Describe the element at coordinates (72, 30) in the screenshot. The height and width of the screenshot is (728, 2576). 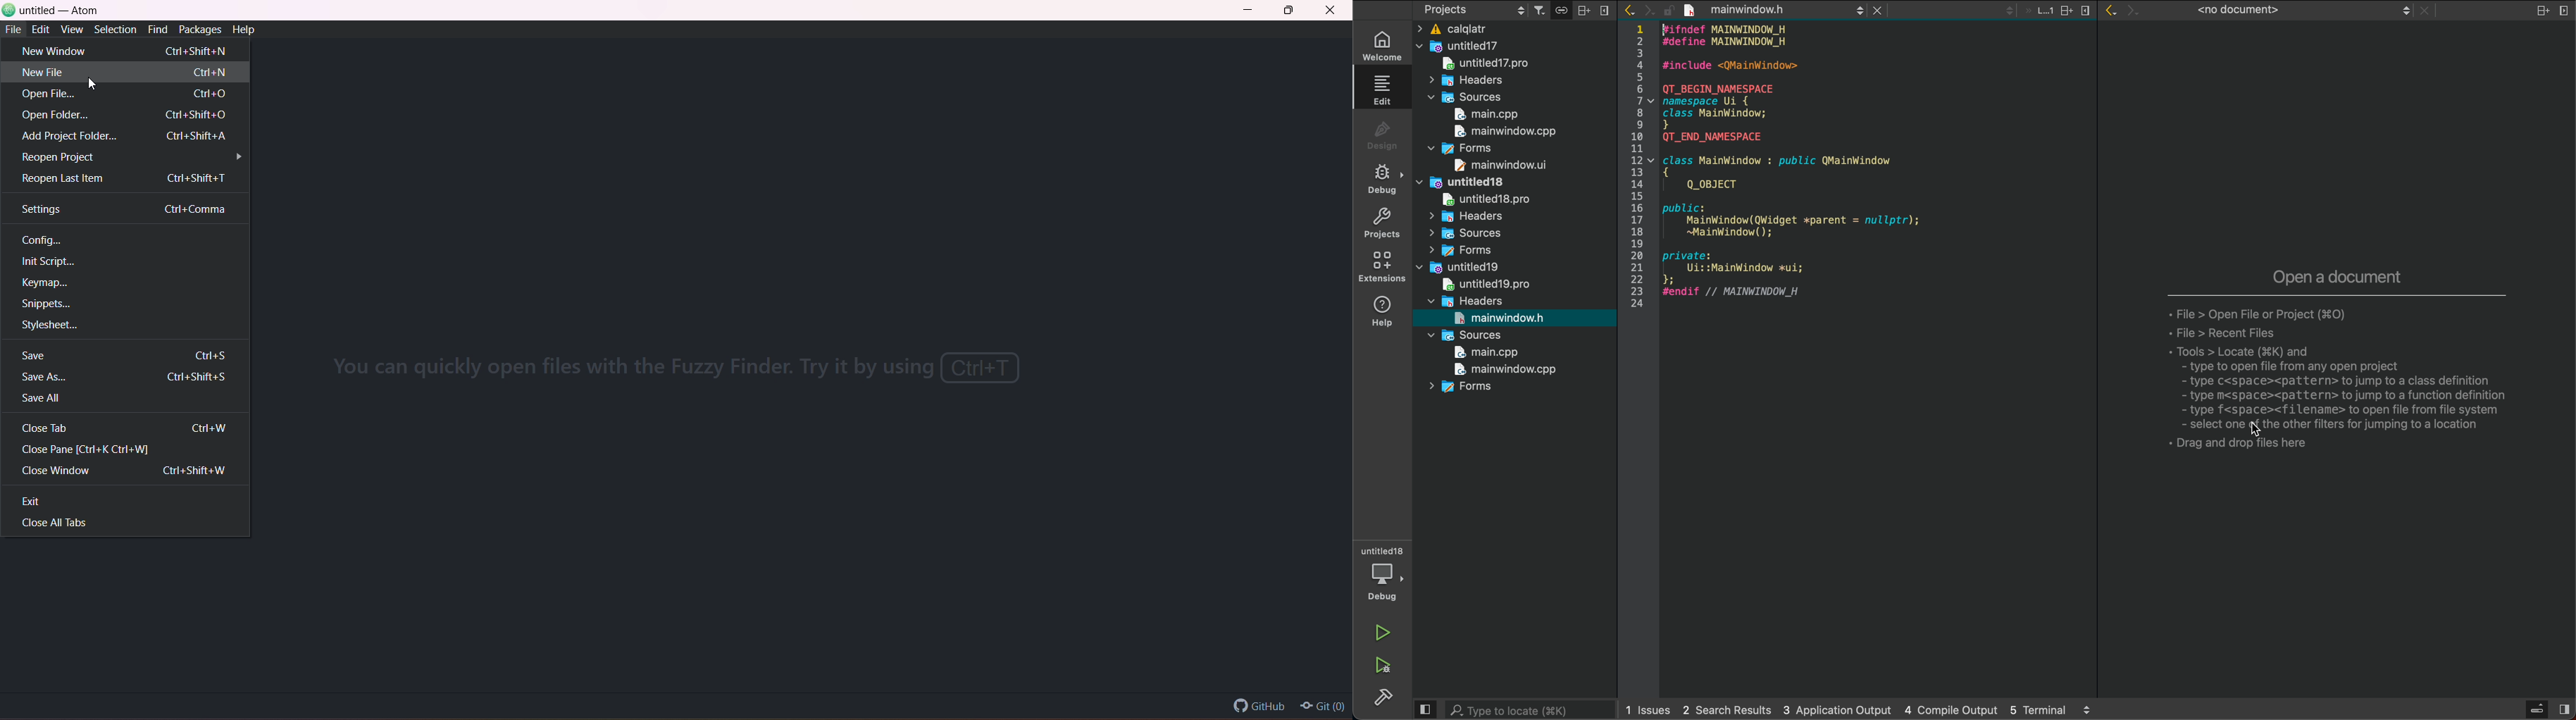
I see `View` at that location.